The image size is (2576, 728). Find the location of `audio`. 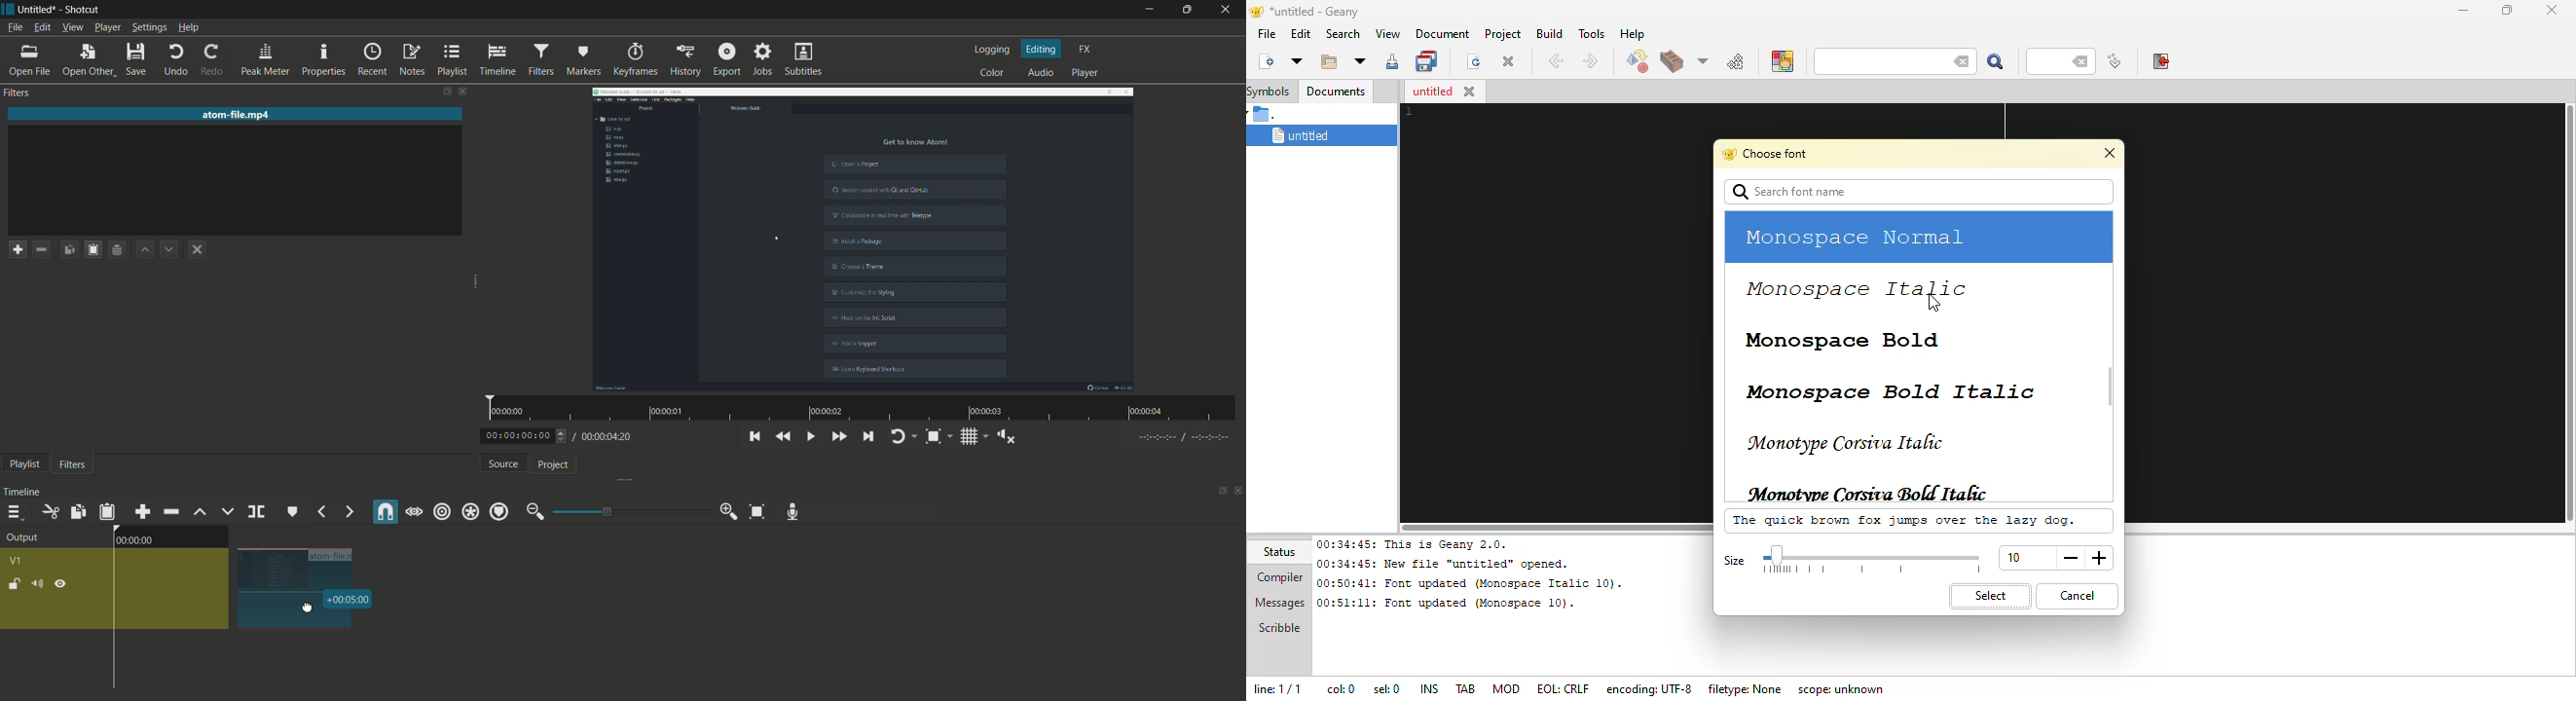

audio is located at coordinates (1042, 73).